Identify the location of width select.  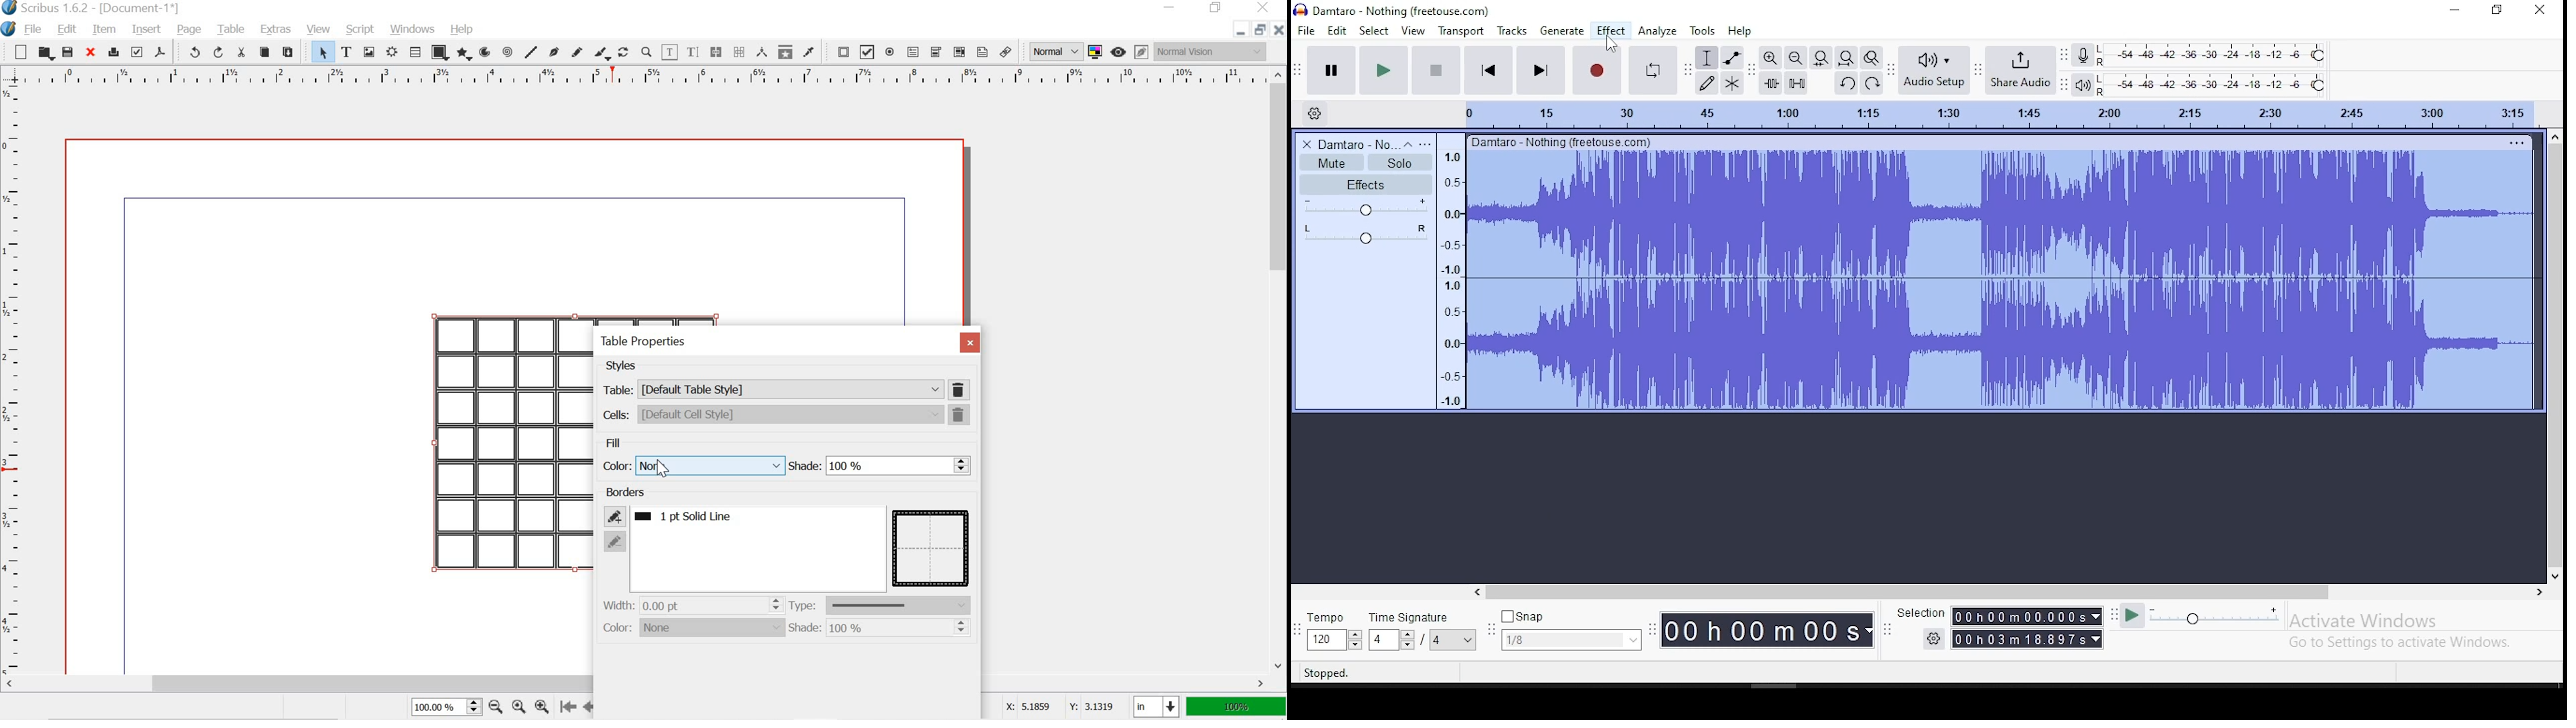
(775, 604).